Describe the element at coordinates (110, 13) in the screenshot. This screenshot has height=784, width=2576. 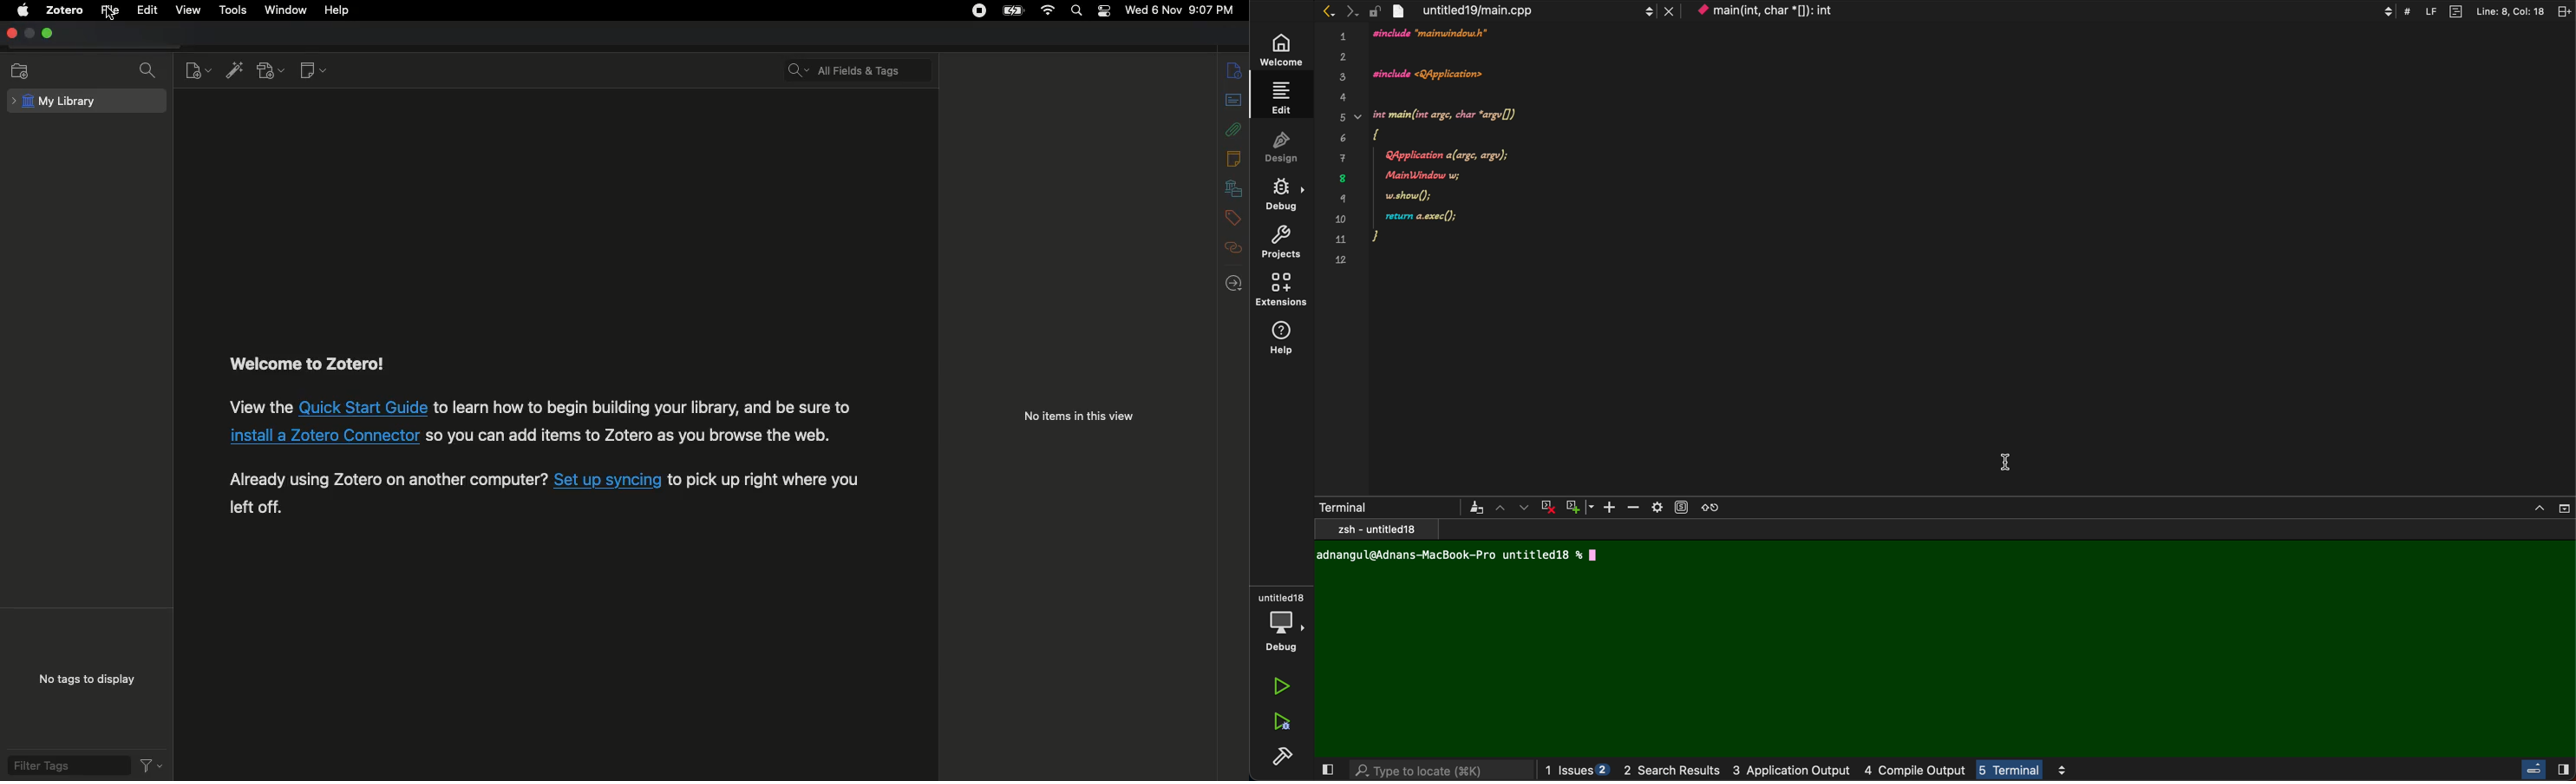
I see `cursor` at that location.